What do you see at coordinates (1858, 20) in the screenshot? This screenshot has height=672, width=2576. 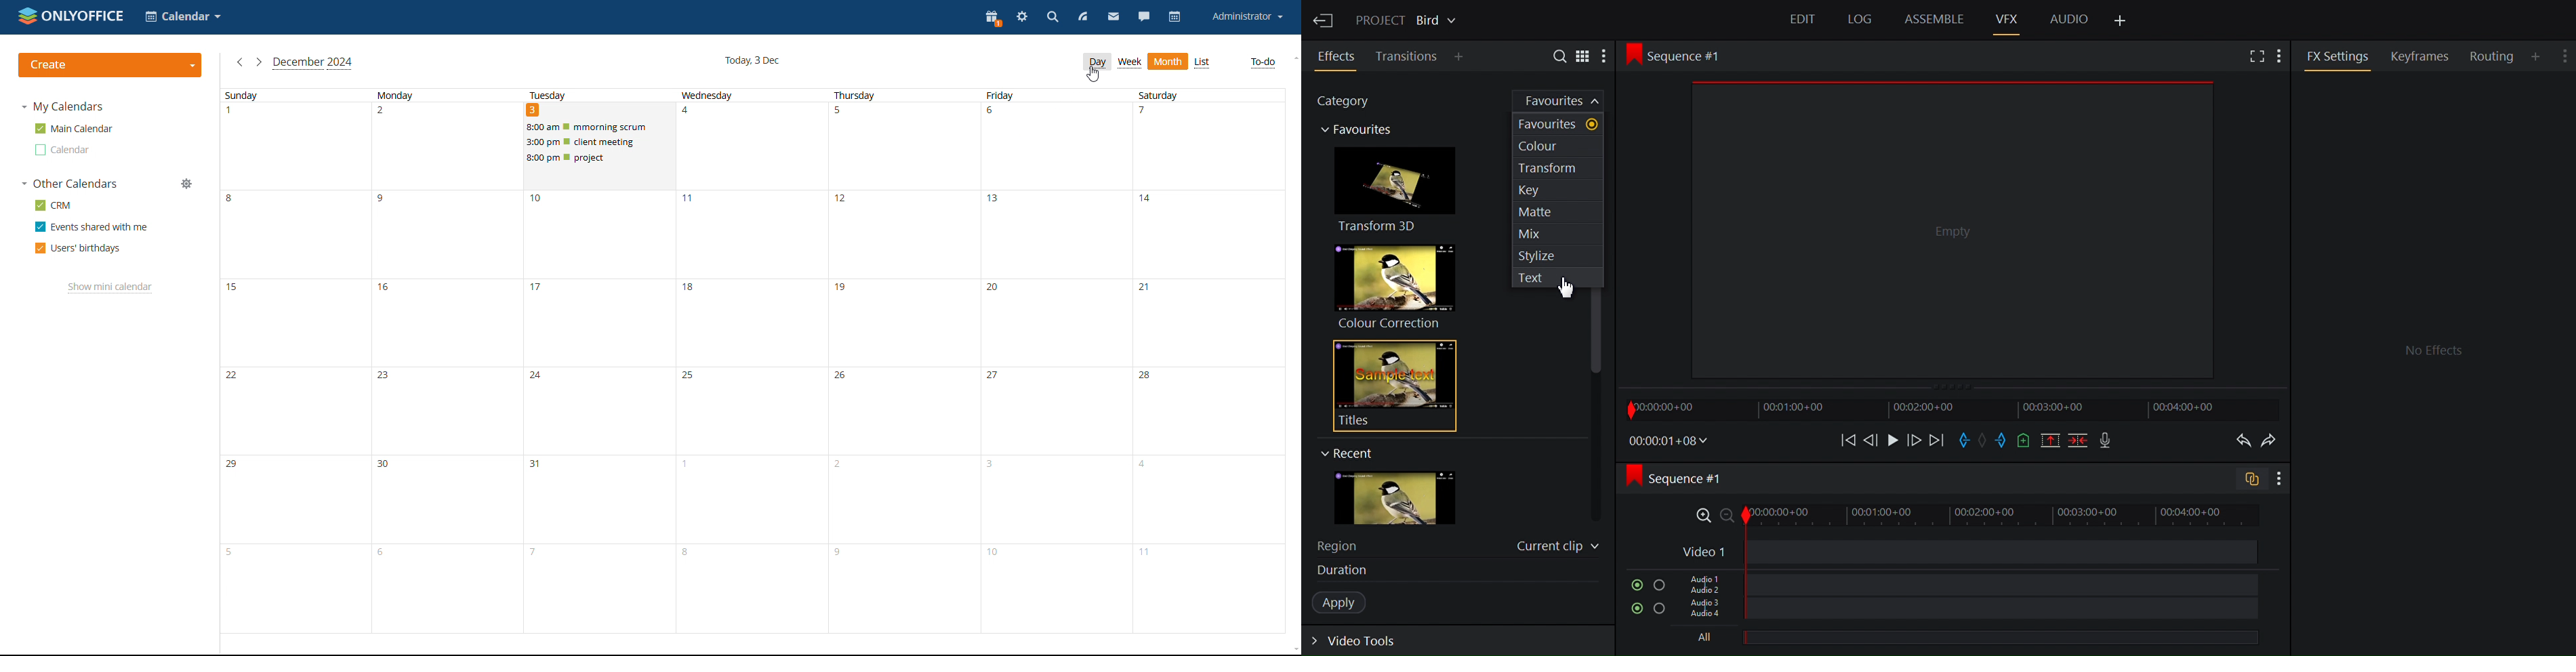 I see `Log` at bounding box center [1858, 20].